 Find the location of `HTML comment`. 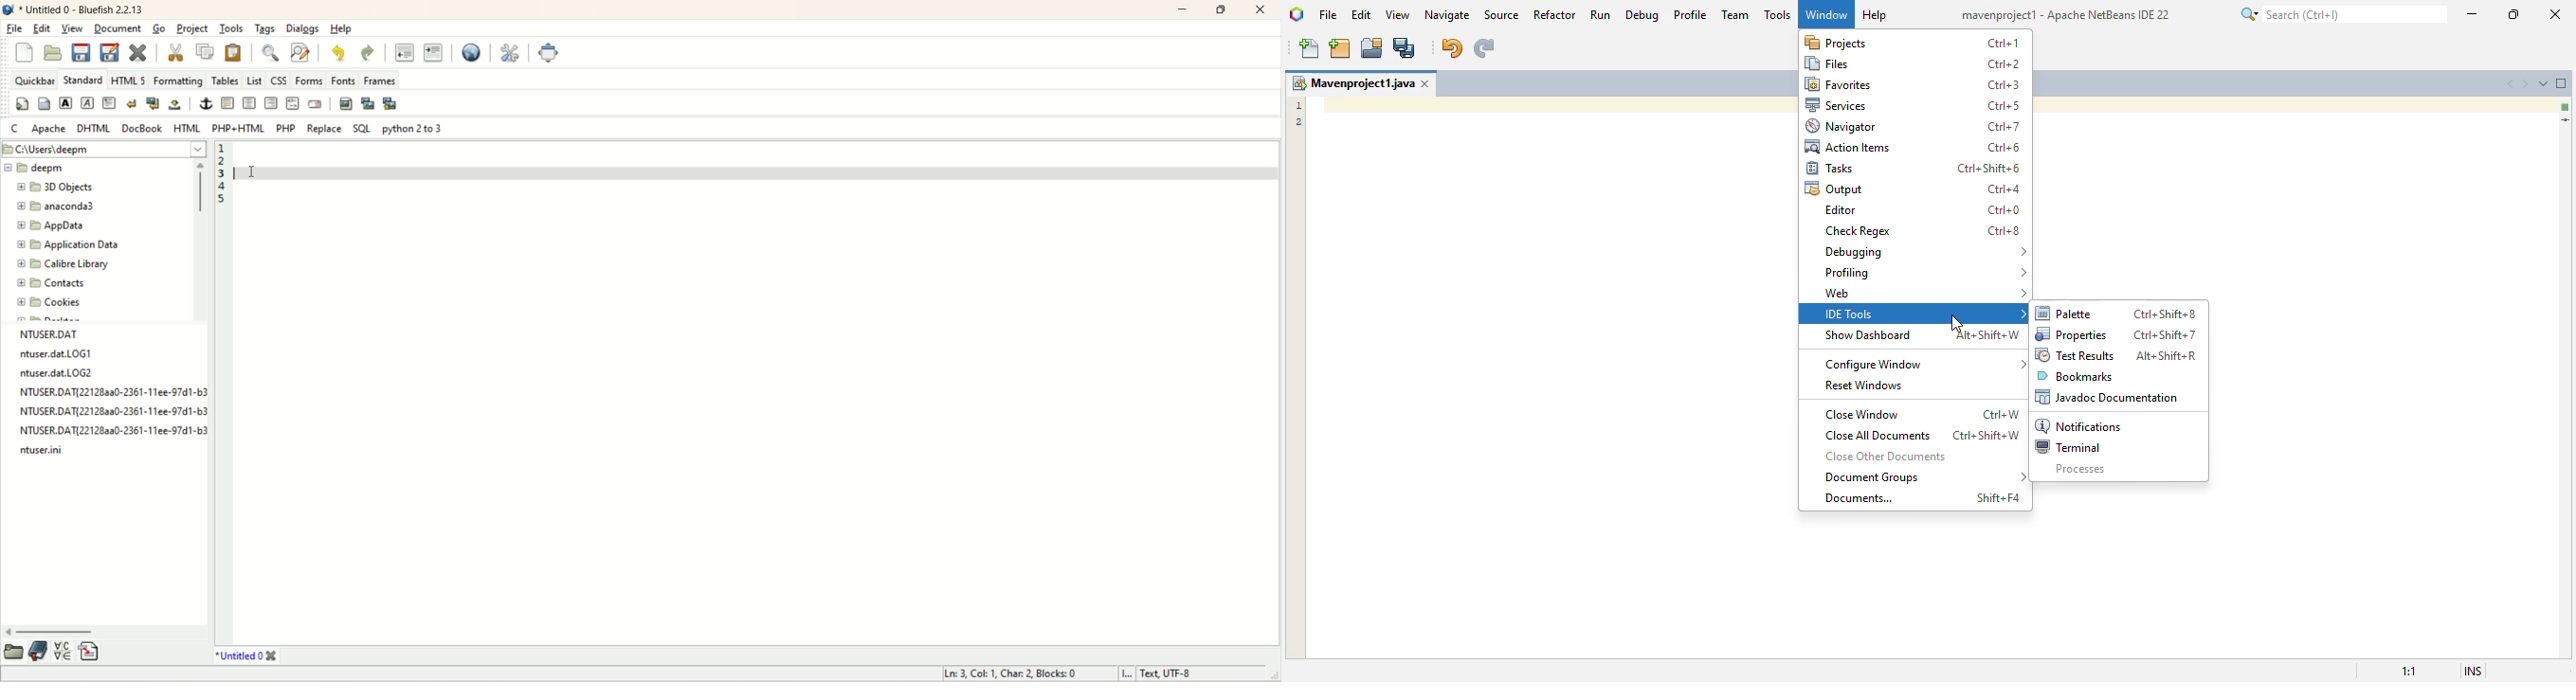

HTML comment is located at coordinates (292, 105).